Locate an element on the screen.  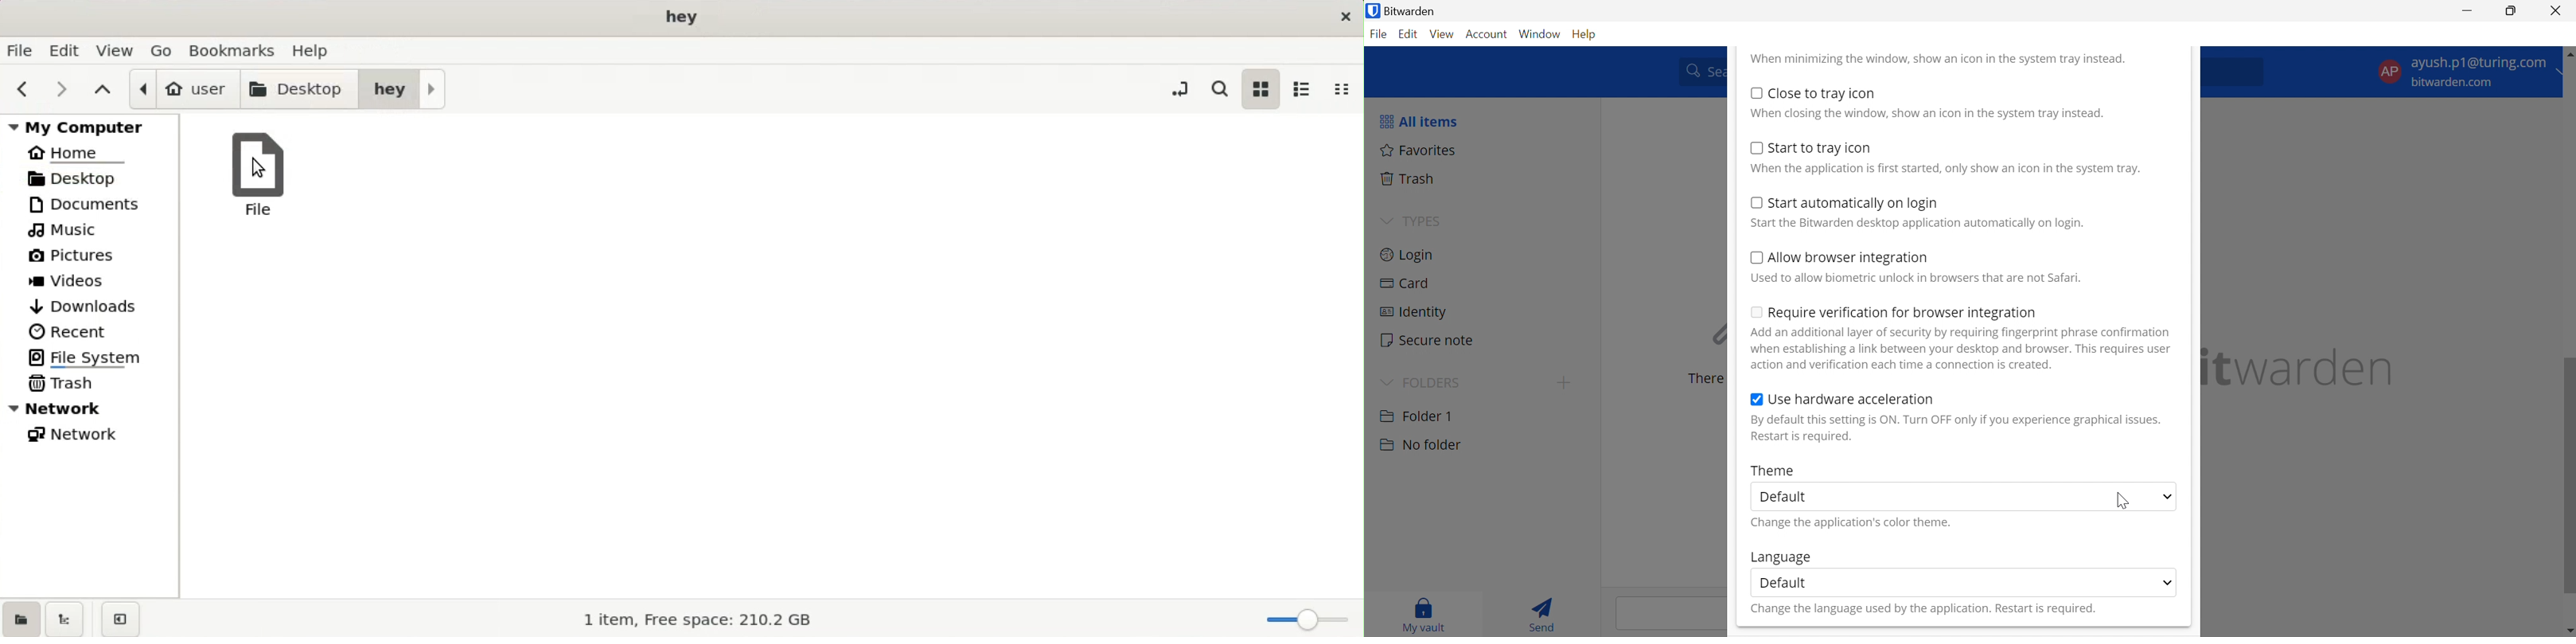
Account is located at coordinates (1489, 35).